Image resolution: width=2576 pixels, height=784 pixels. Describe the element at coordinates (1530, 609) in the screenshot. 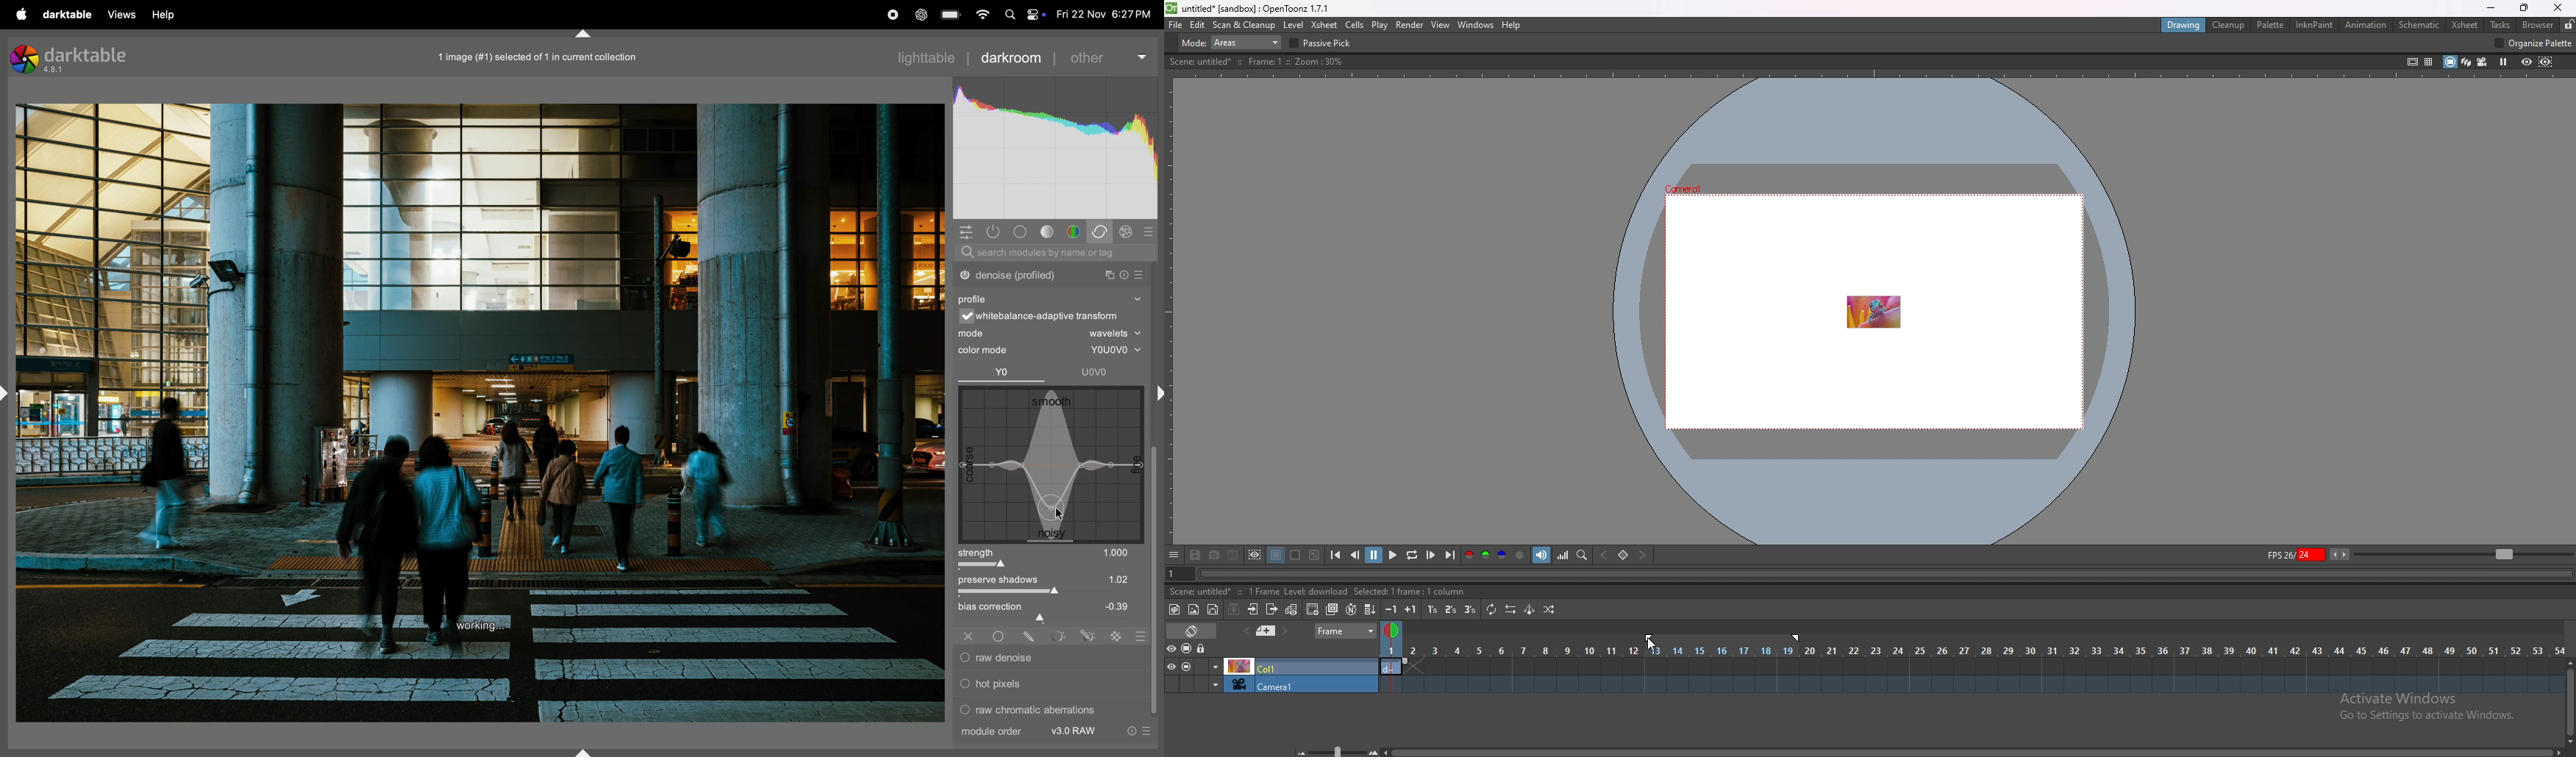

I see `swing` at that location.